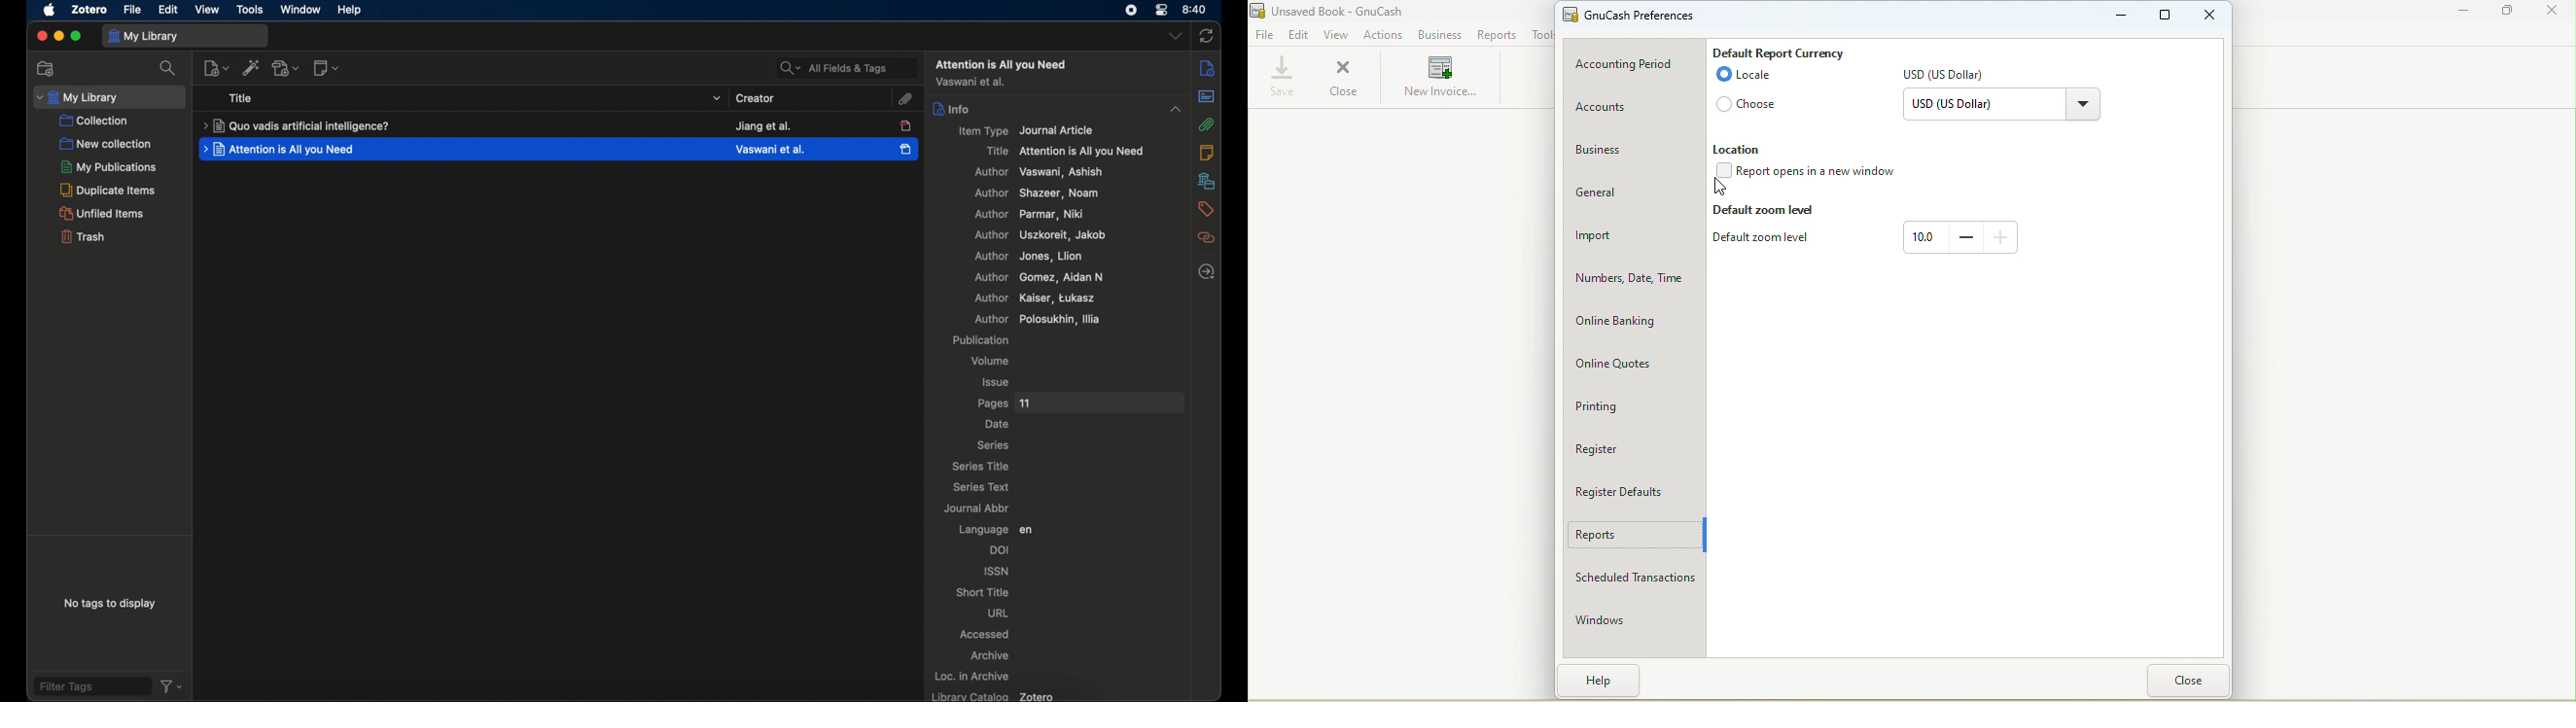 The width and height of the screenshot is (2576, 728). Describe the element at coordinates (1635, 282) in the screenshot. I see `Numbers, date, time` at that location.